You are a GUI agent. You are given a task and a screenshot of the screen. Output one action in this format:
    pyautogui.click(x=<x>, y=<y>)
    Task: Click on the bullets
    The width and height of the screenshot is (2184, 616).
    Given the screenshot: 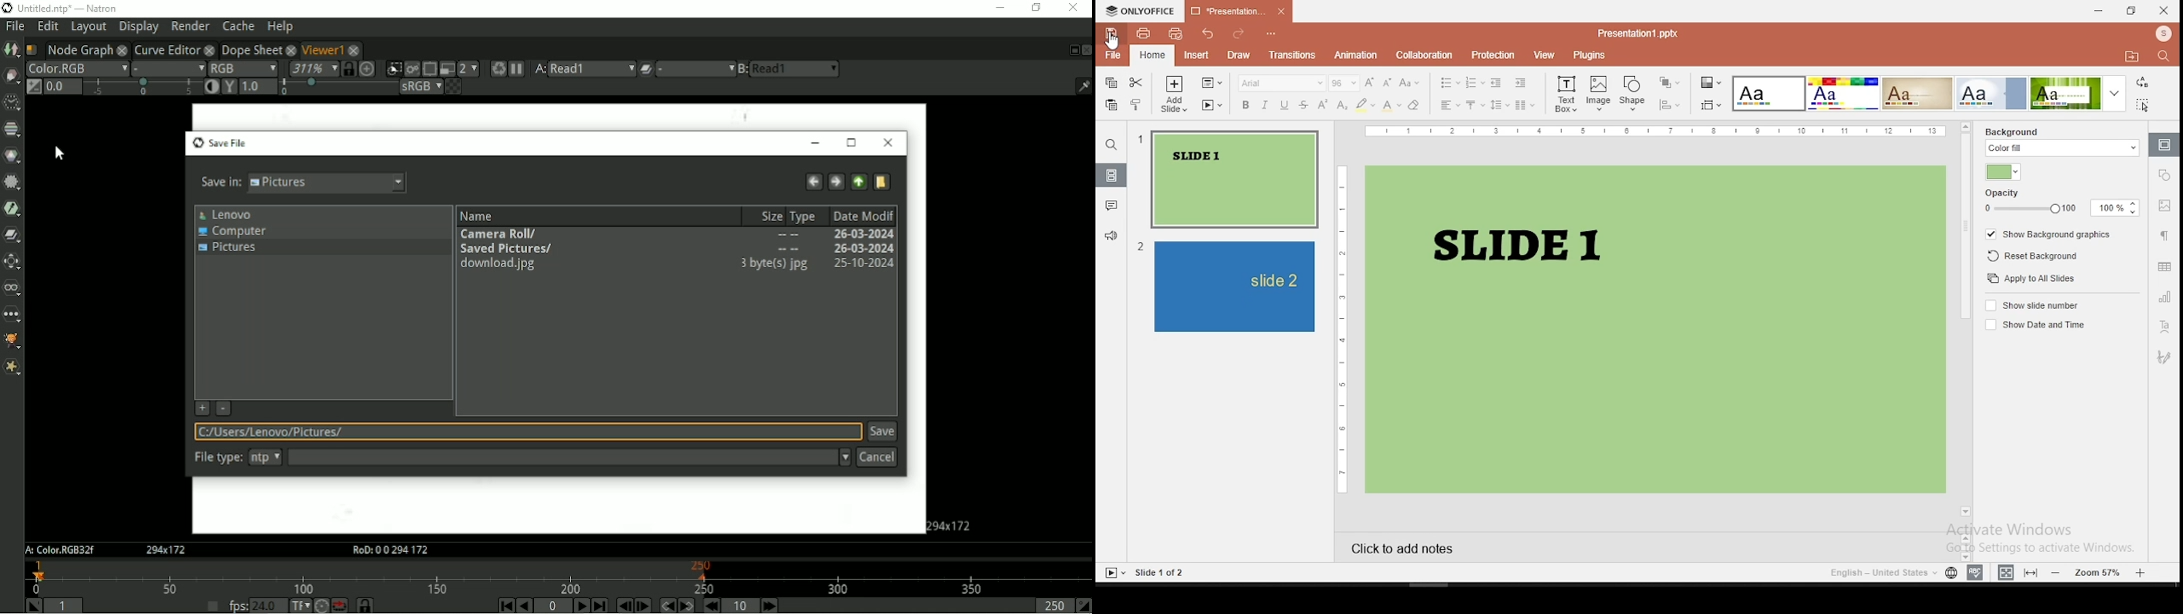 What is the action you would take?
    pyautogui.click(x=1449, y=83)
    